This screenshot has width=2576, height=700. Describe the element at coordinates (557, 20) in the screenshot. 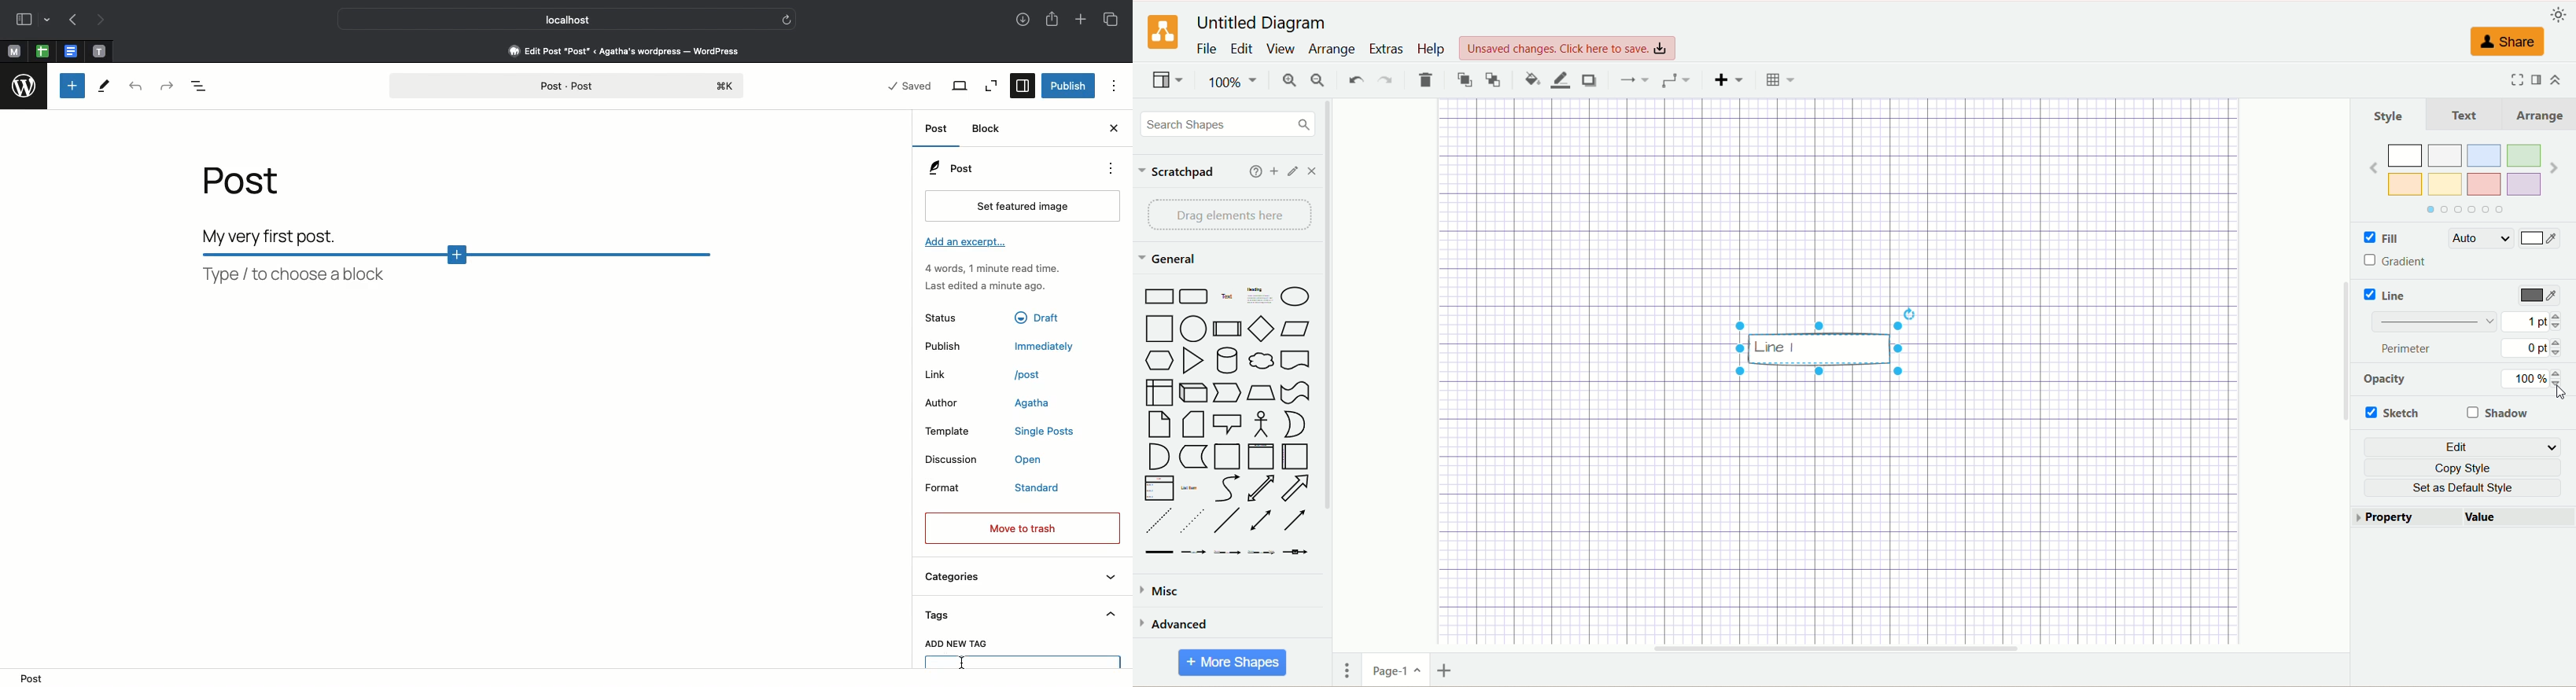

I see `Local host` at that location.